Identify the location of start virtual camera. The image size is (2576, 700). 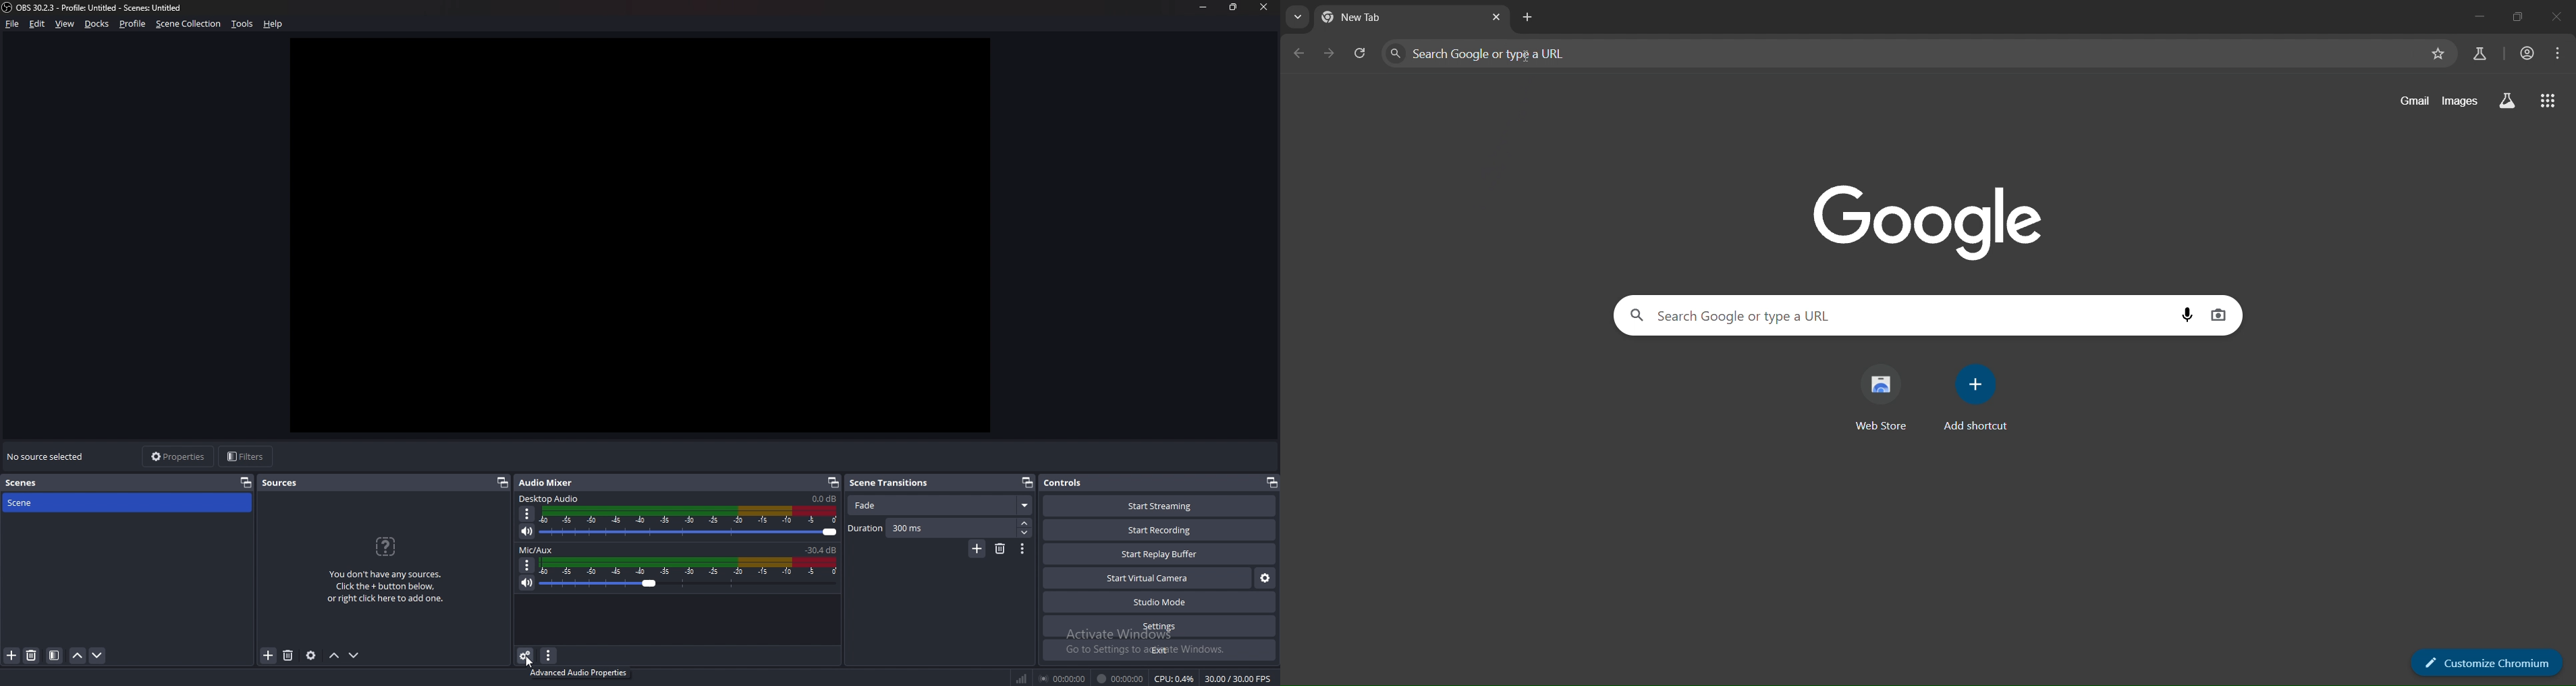
(1149, 579).